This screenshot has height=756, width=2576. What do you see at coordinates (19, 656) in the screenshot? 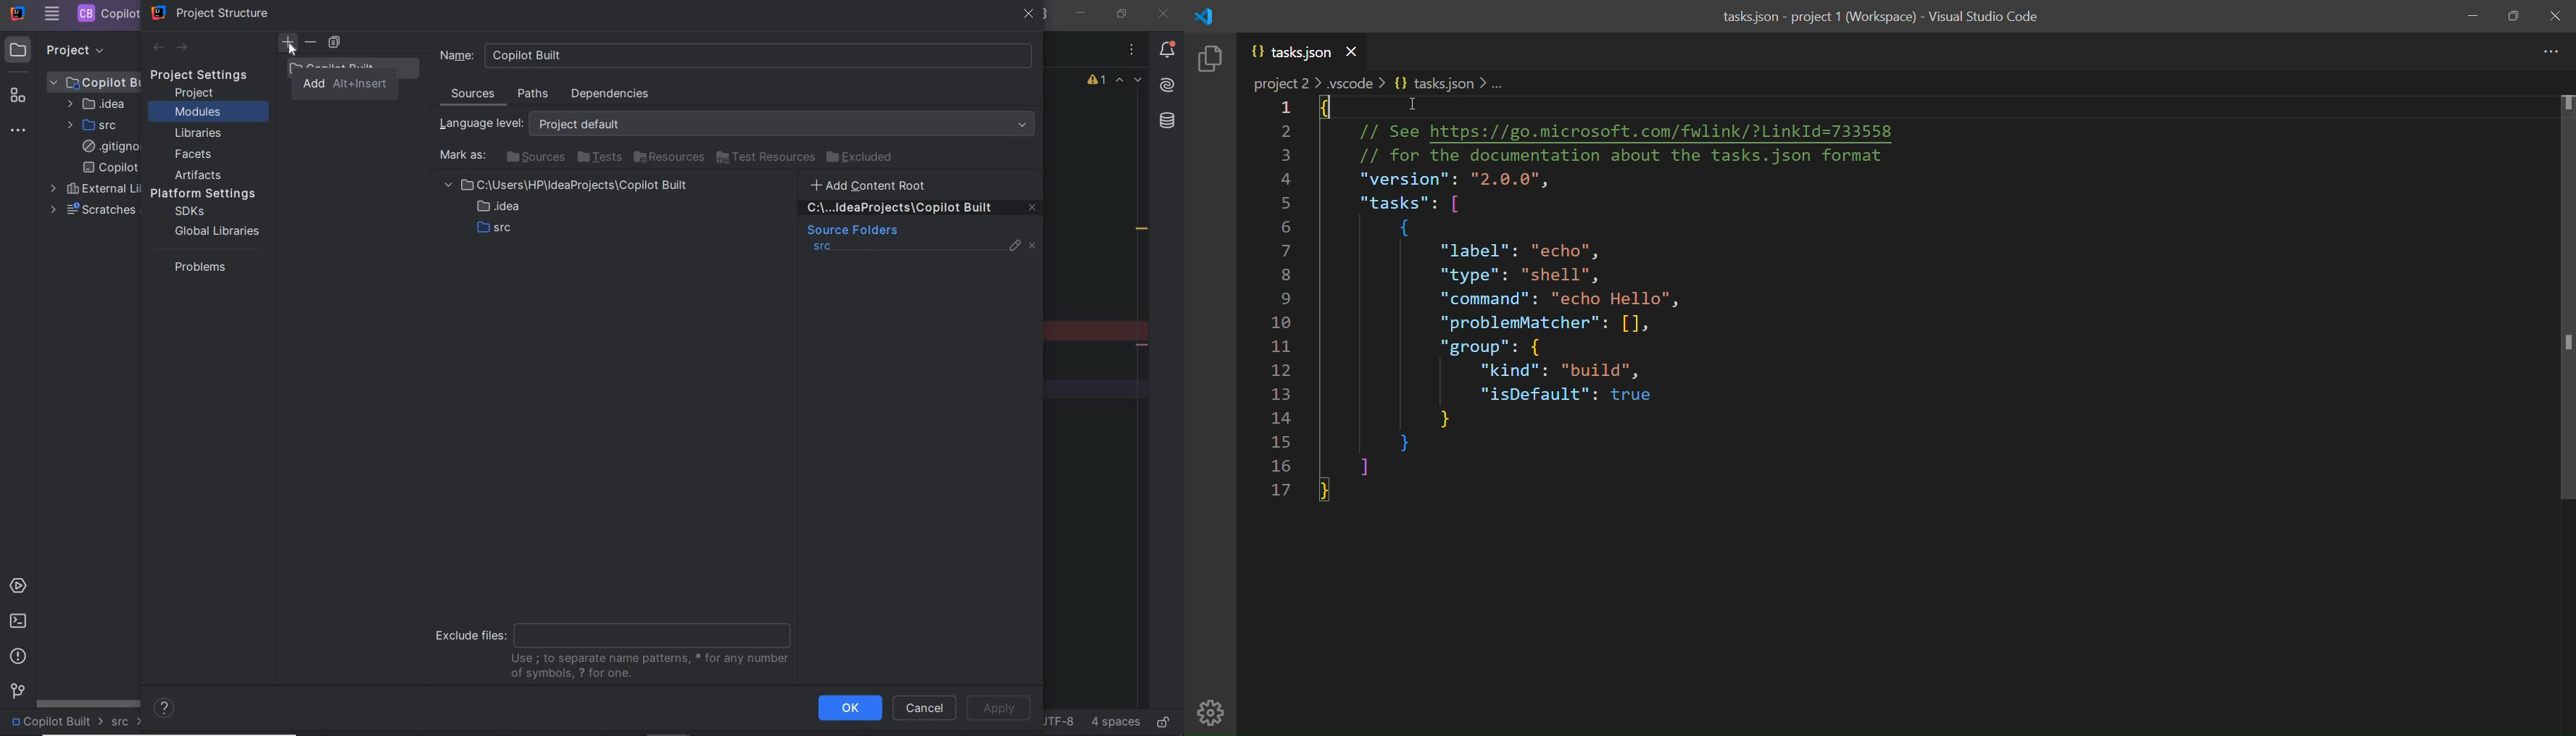
I see `problems` at bounding box center [19, 656].